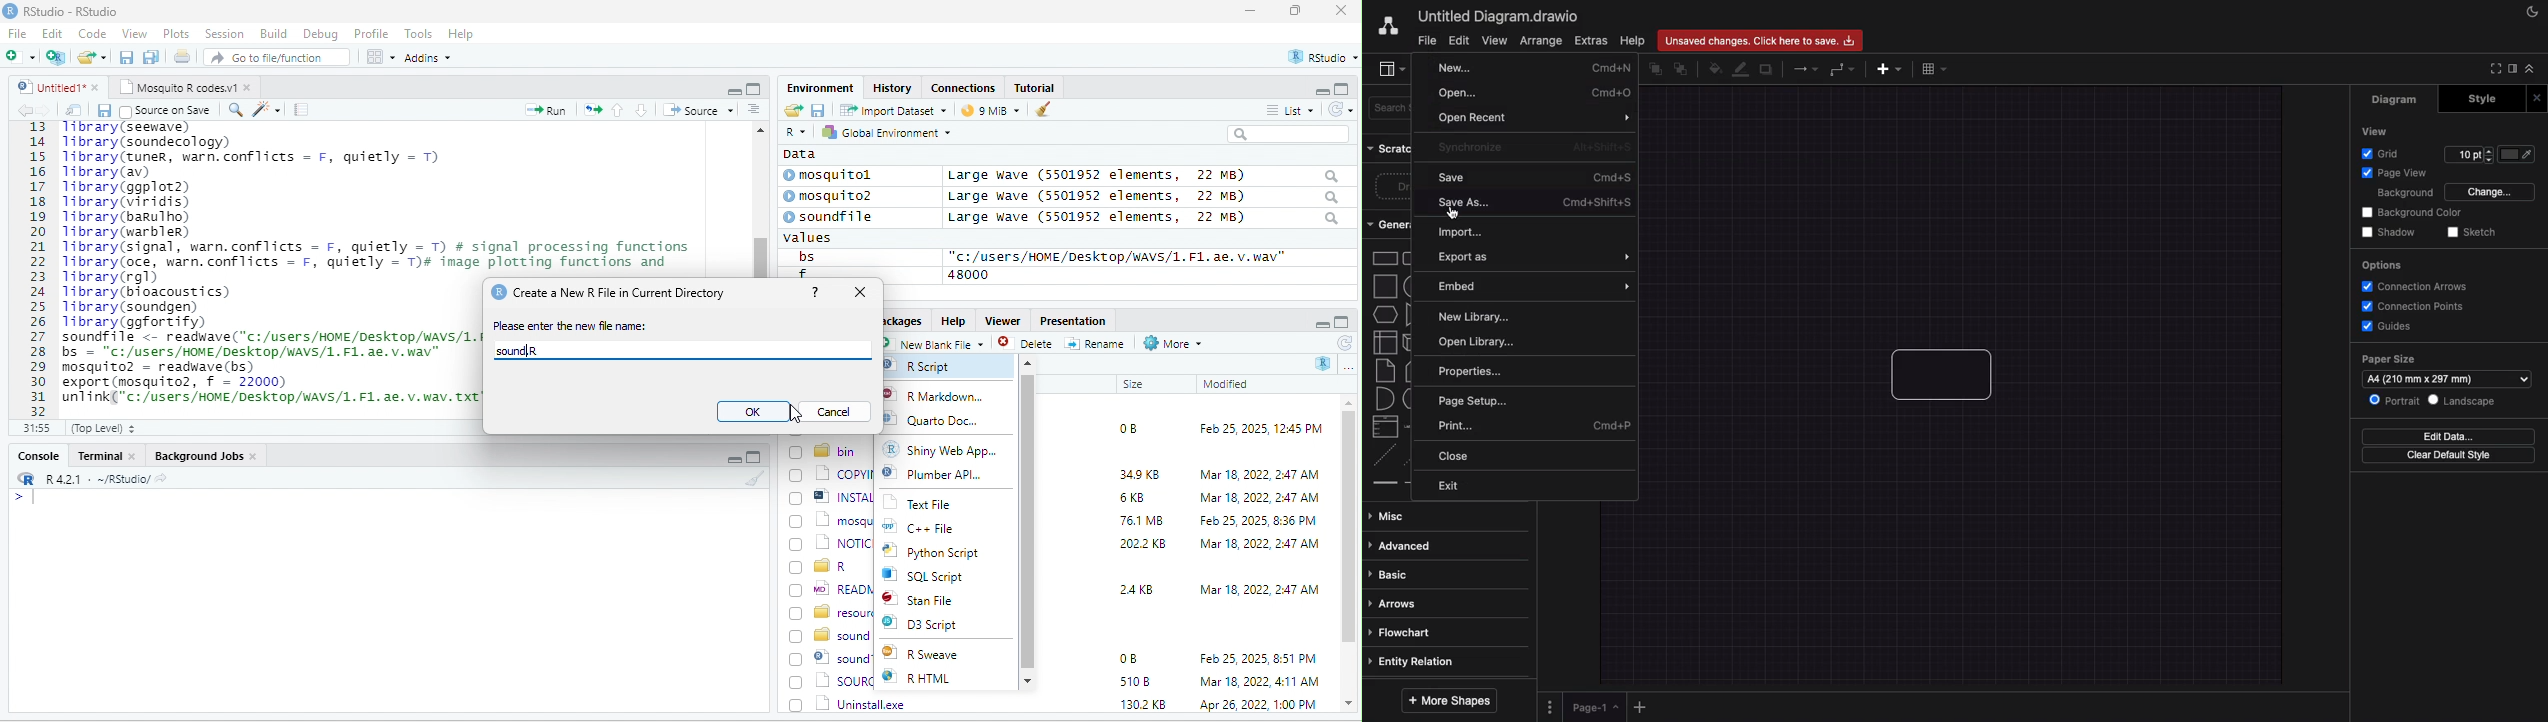 The width and height of the screenshot is (2548, 728). Describe the element at coordinates (103, 110) in the screenshot. I see `save` at that location.